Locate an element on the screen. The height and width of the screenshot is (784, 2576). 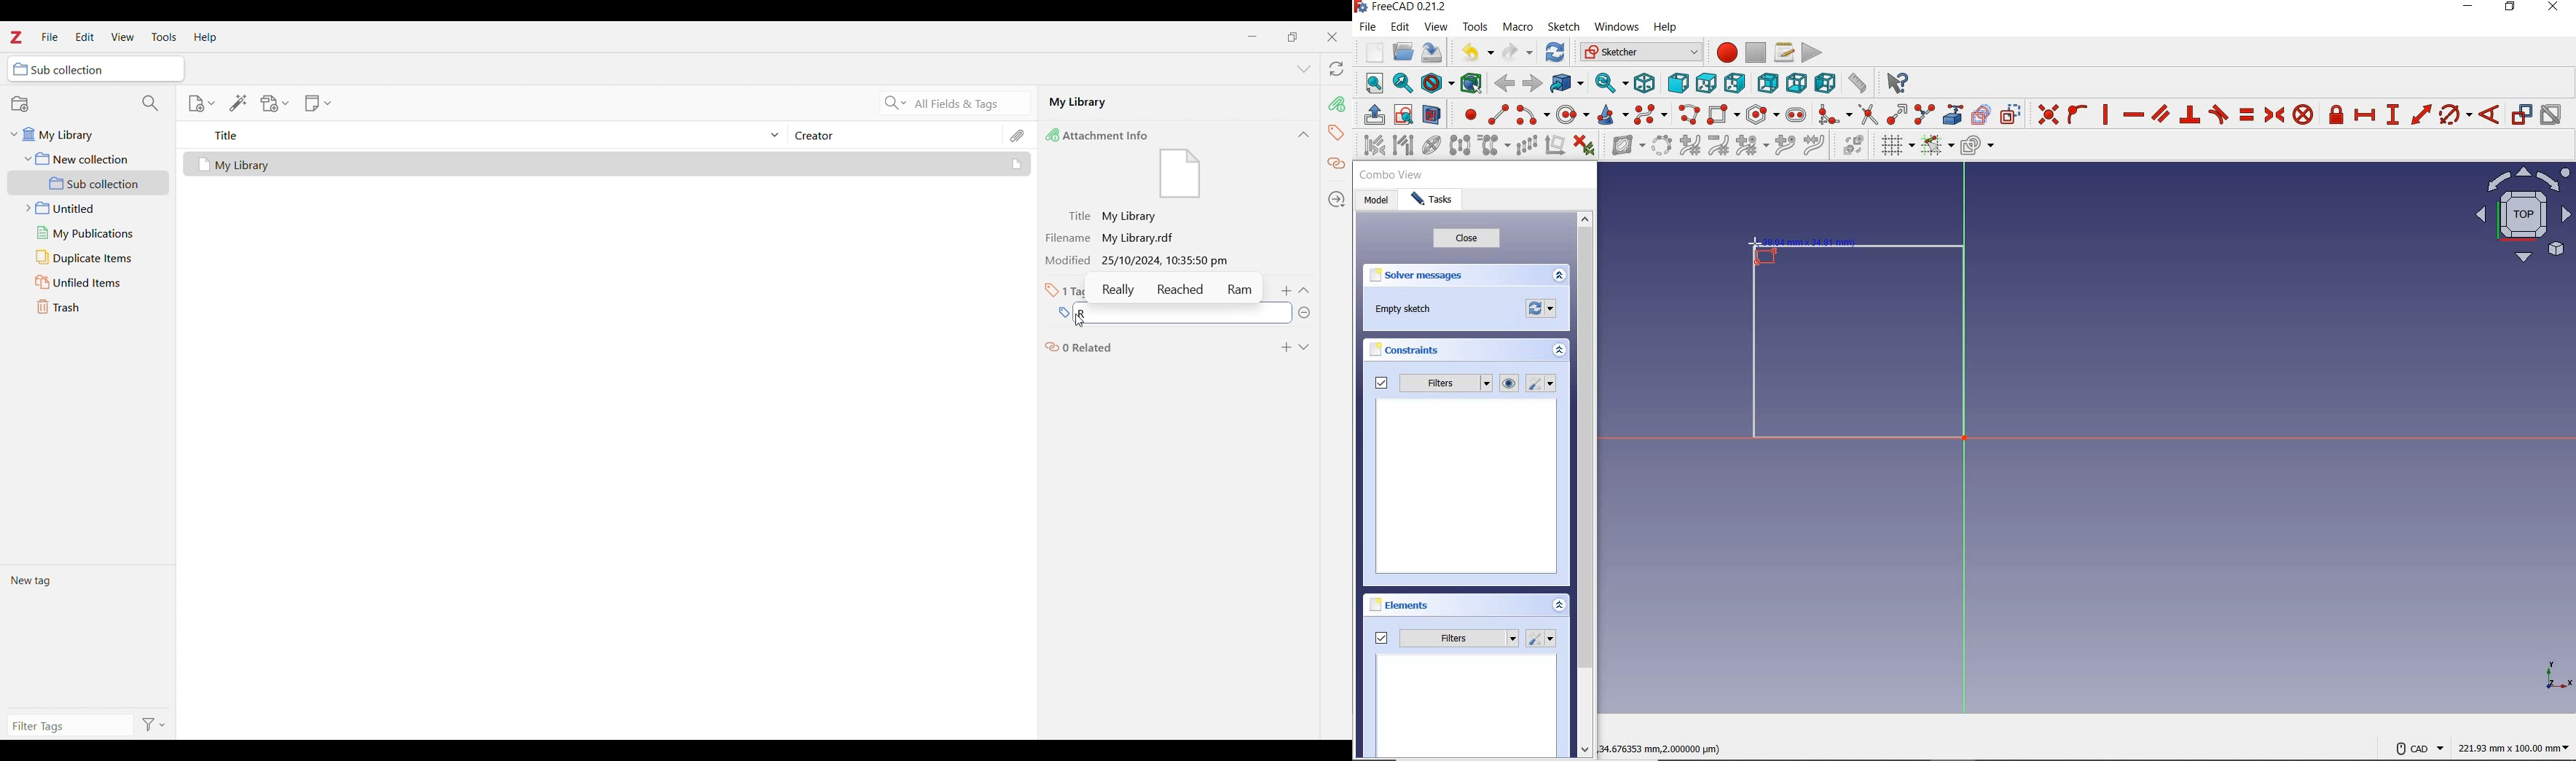
select associated geometry is located at coordinates (1402, 146).